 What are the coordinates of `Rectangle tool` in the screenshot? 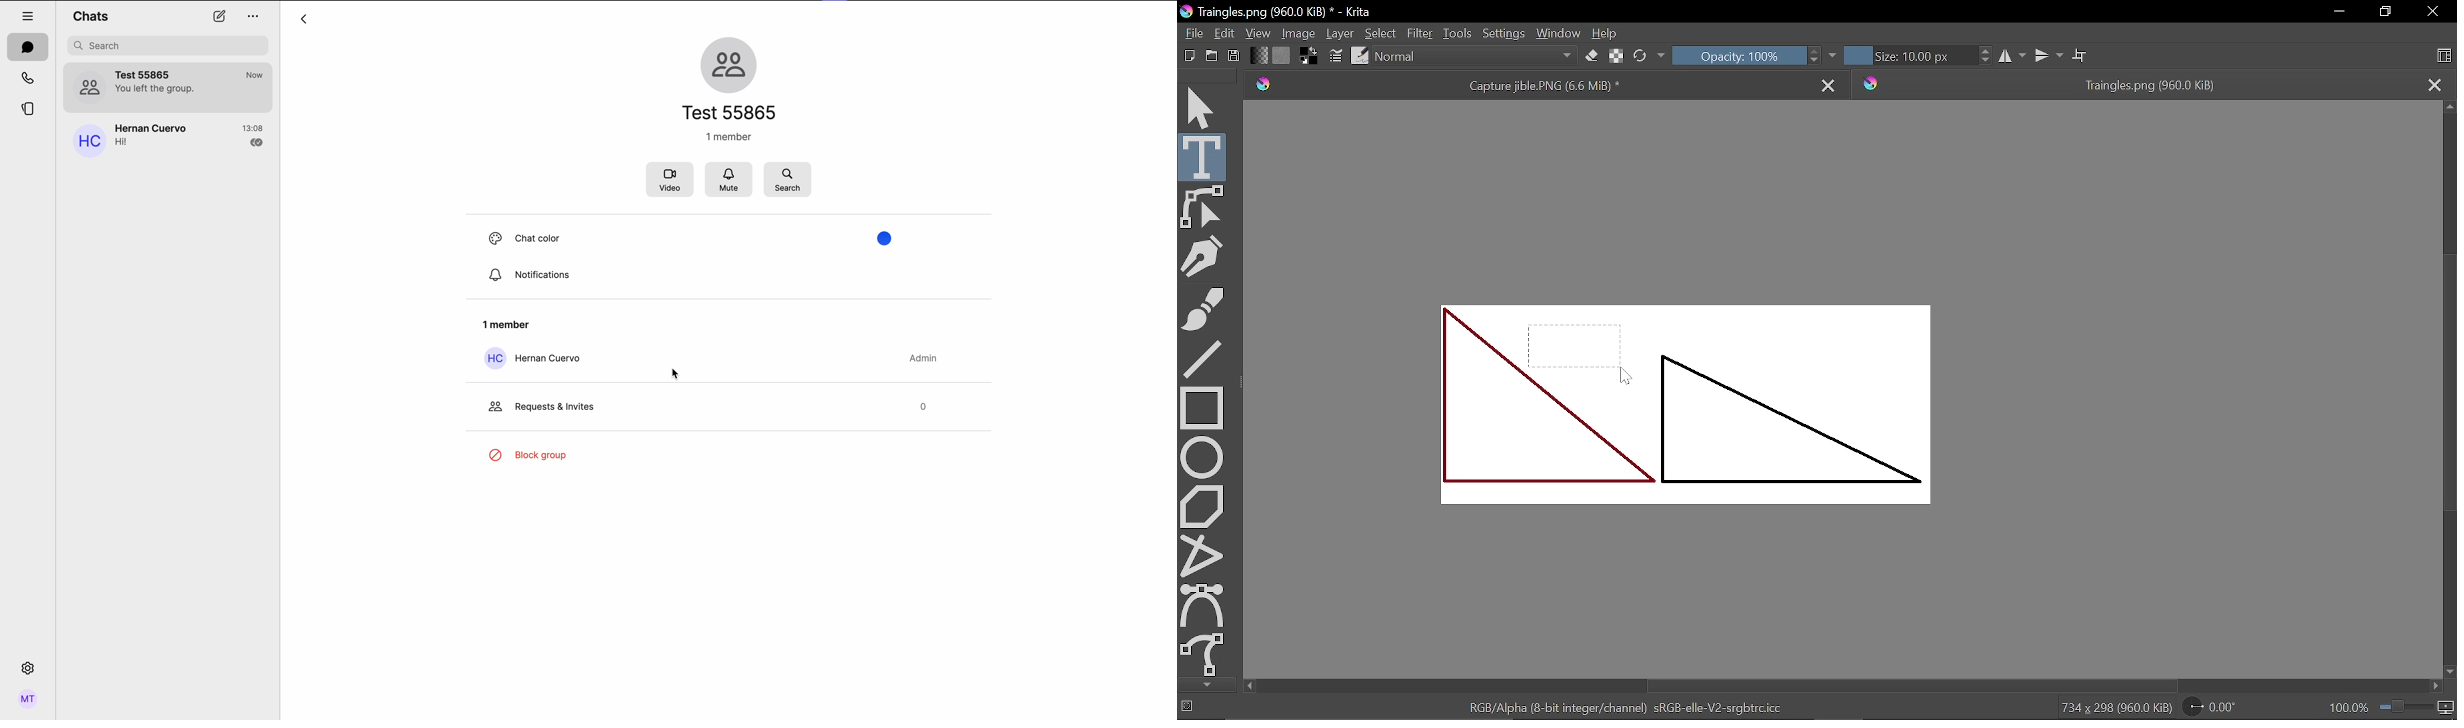 It's located at (1202, 406).